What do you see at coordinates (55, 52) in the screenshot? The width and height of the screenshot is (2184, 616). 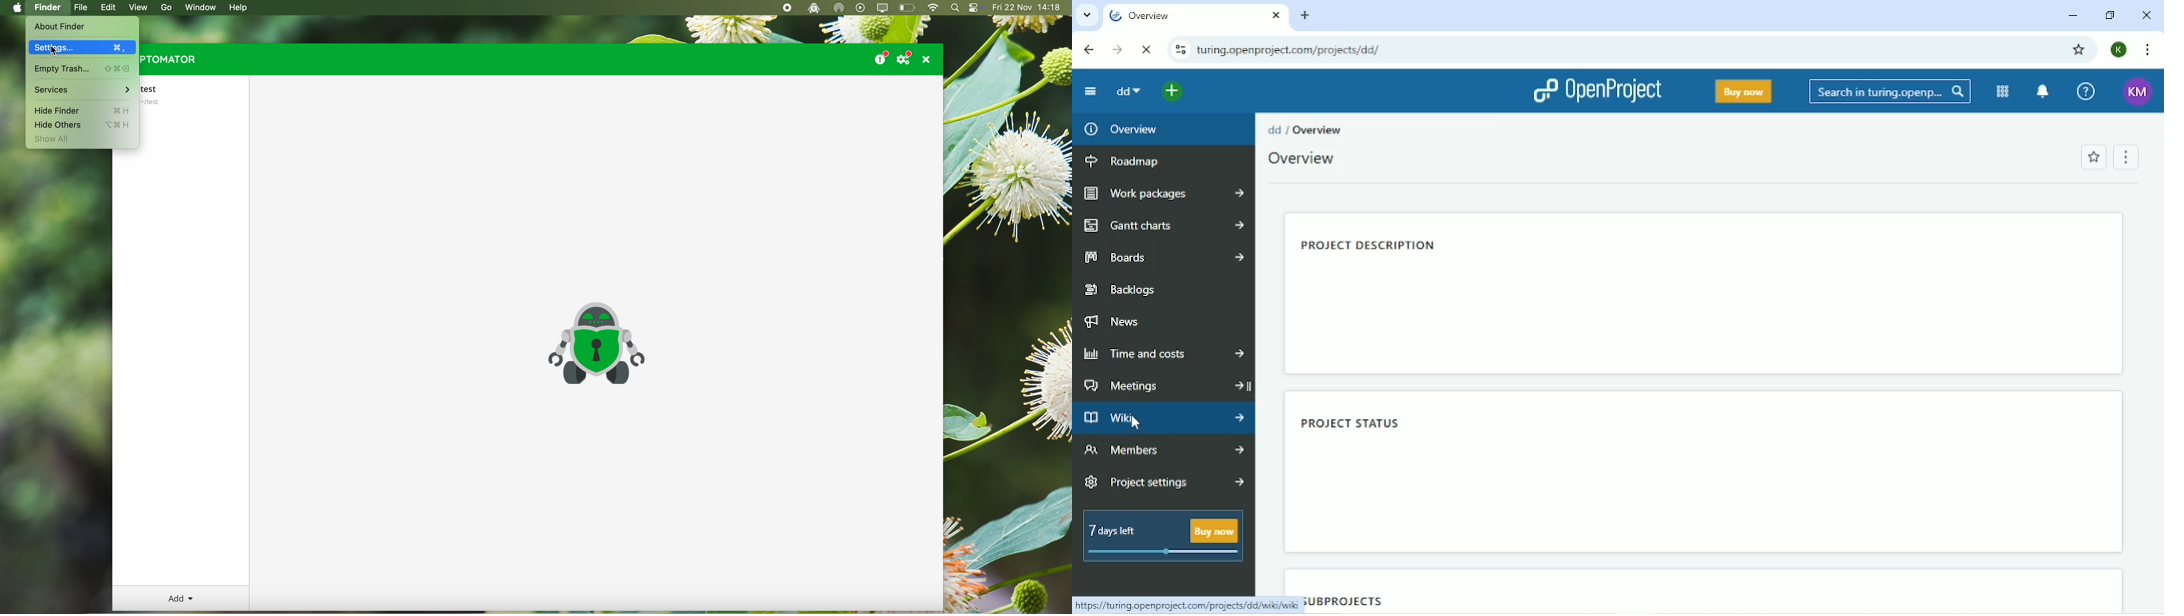 I see `Cursor` at bounding box center [55, 52].